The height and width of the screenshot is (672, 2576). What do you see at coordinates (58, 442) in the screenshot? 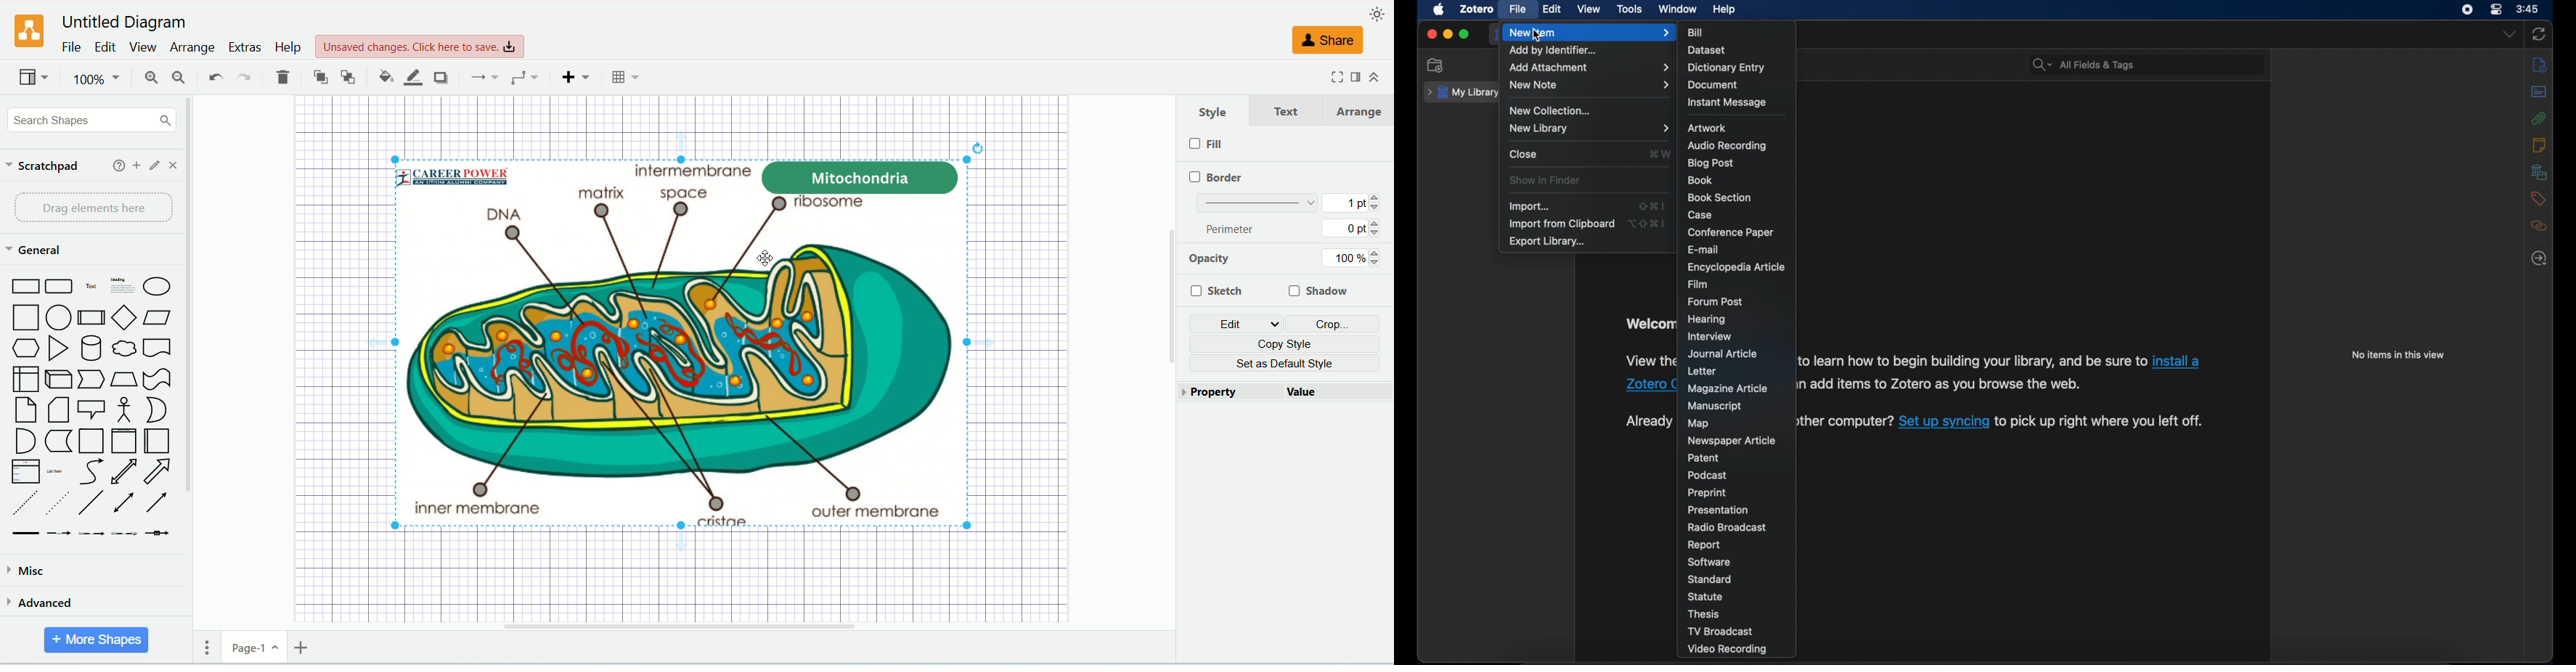
I see `Data Storage` at bounding box center [58, 442].